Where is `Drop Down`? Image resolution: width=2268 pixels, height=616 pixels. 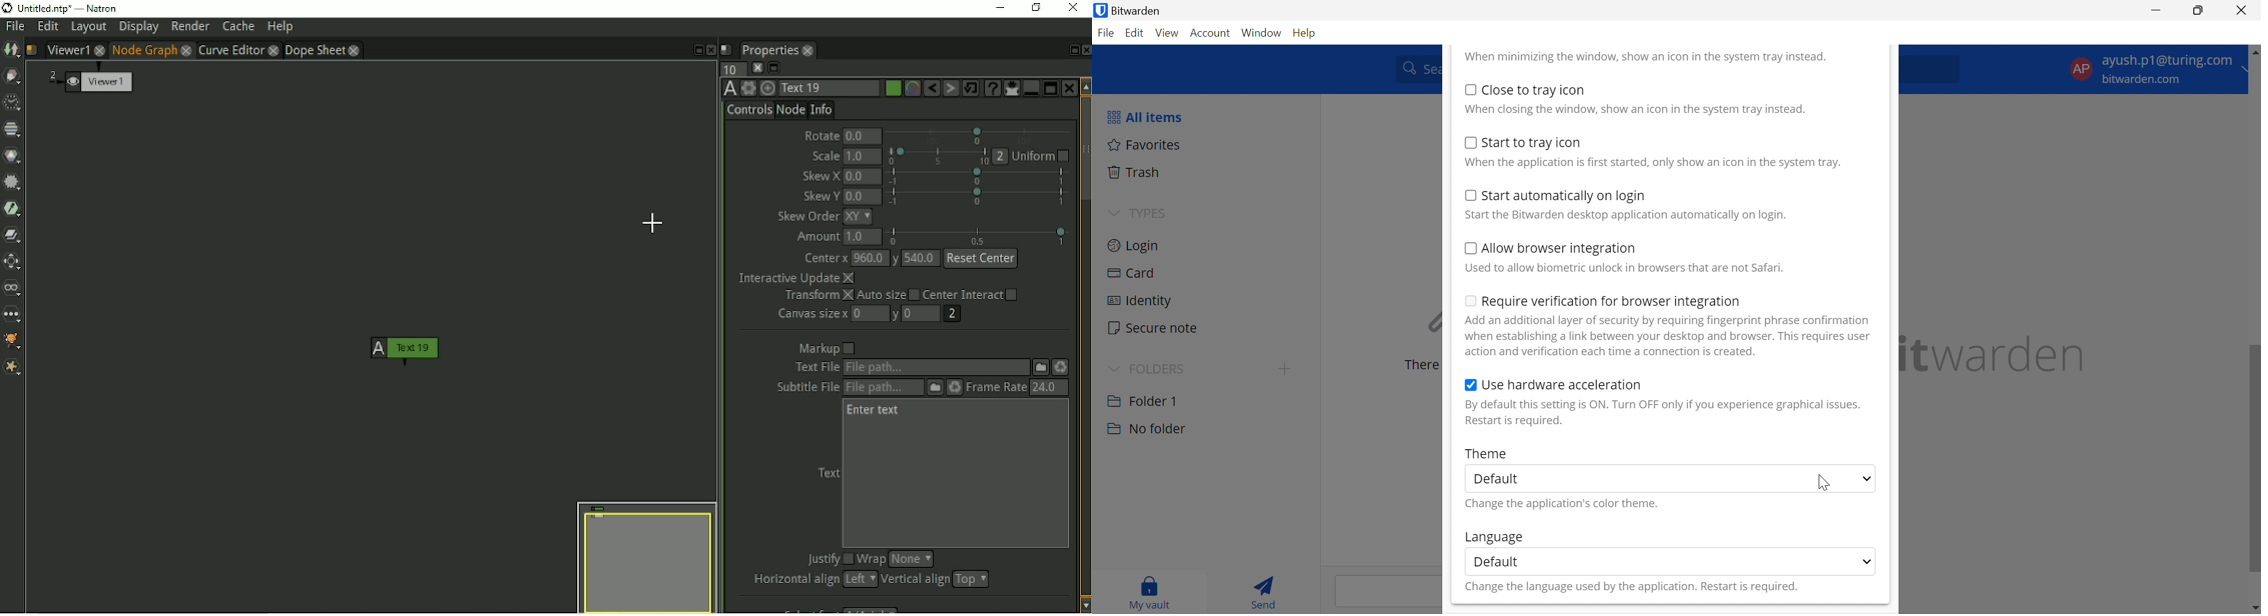
Drop Down is located at coordinates (1113, 367).